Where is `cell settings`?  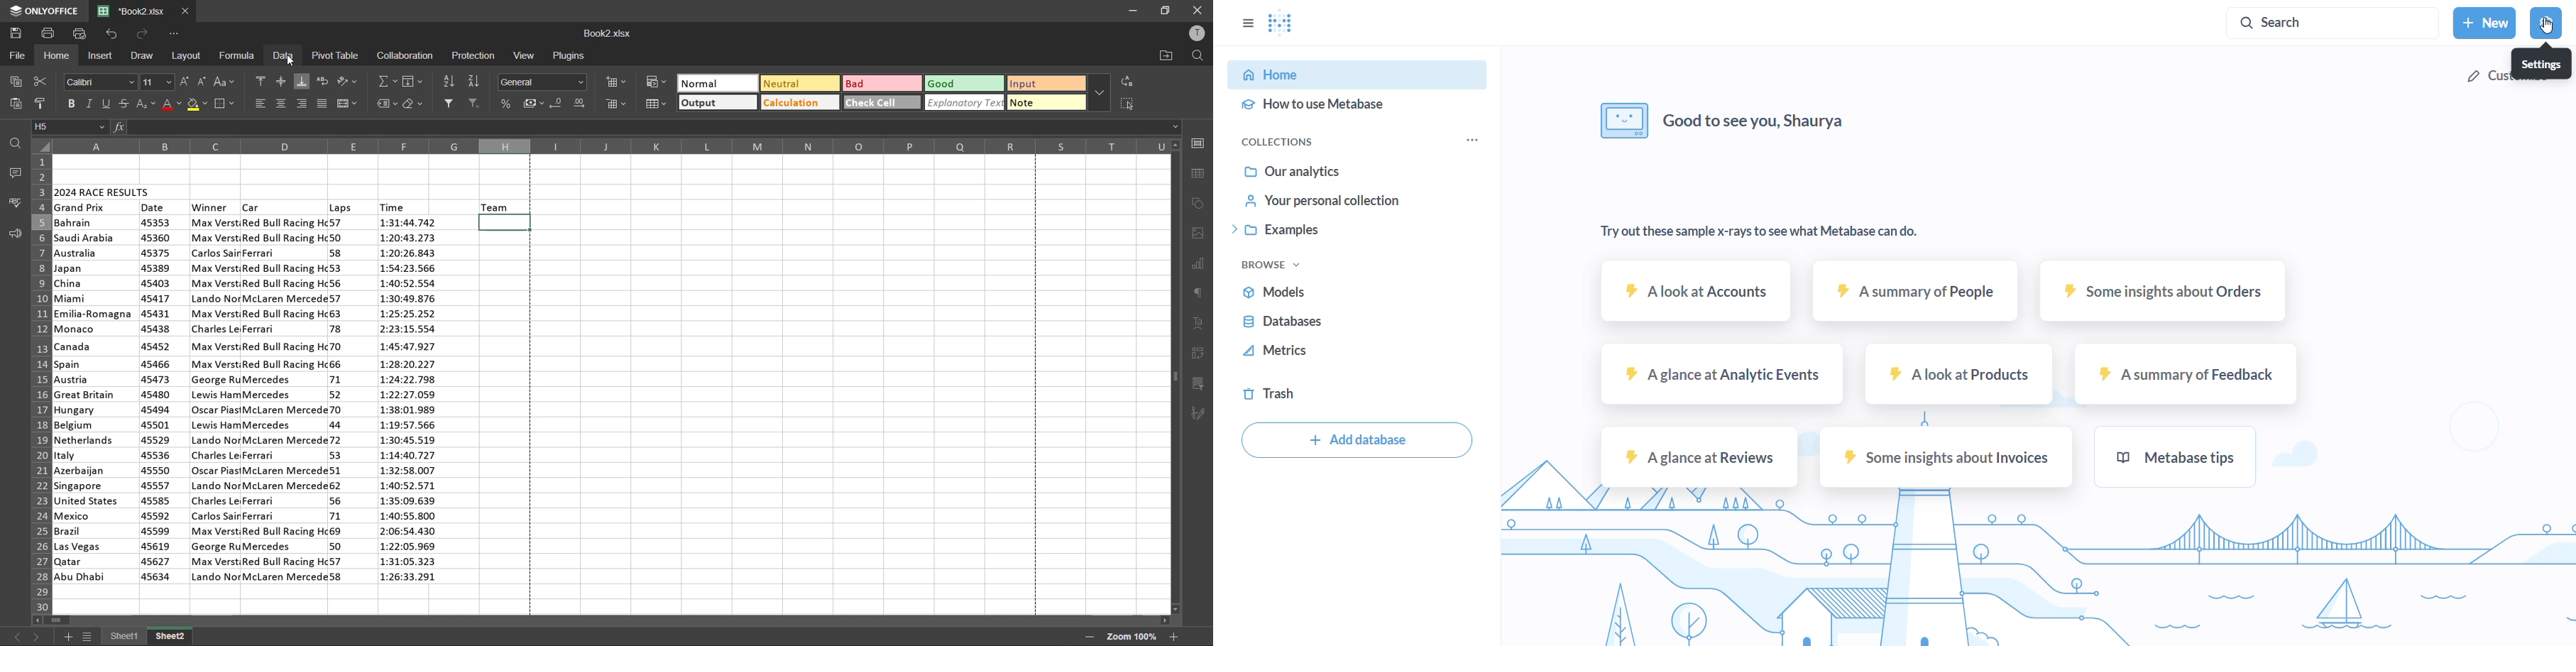 cell settings is located at coordinates (1198, 143).